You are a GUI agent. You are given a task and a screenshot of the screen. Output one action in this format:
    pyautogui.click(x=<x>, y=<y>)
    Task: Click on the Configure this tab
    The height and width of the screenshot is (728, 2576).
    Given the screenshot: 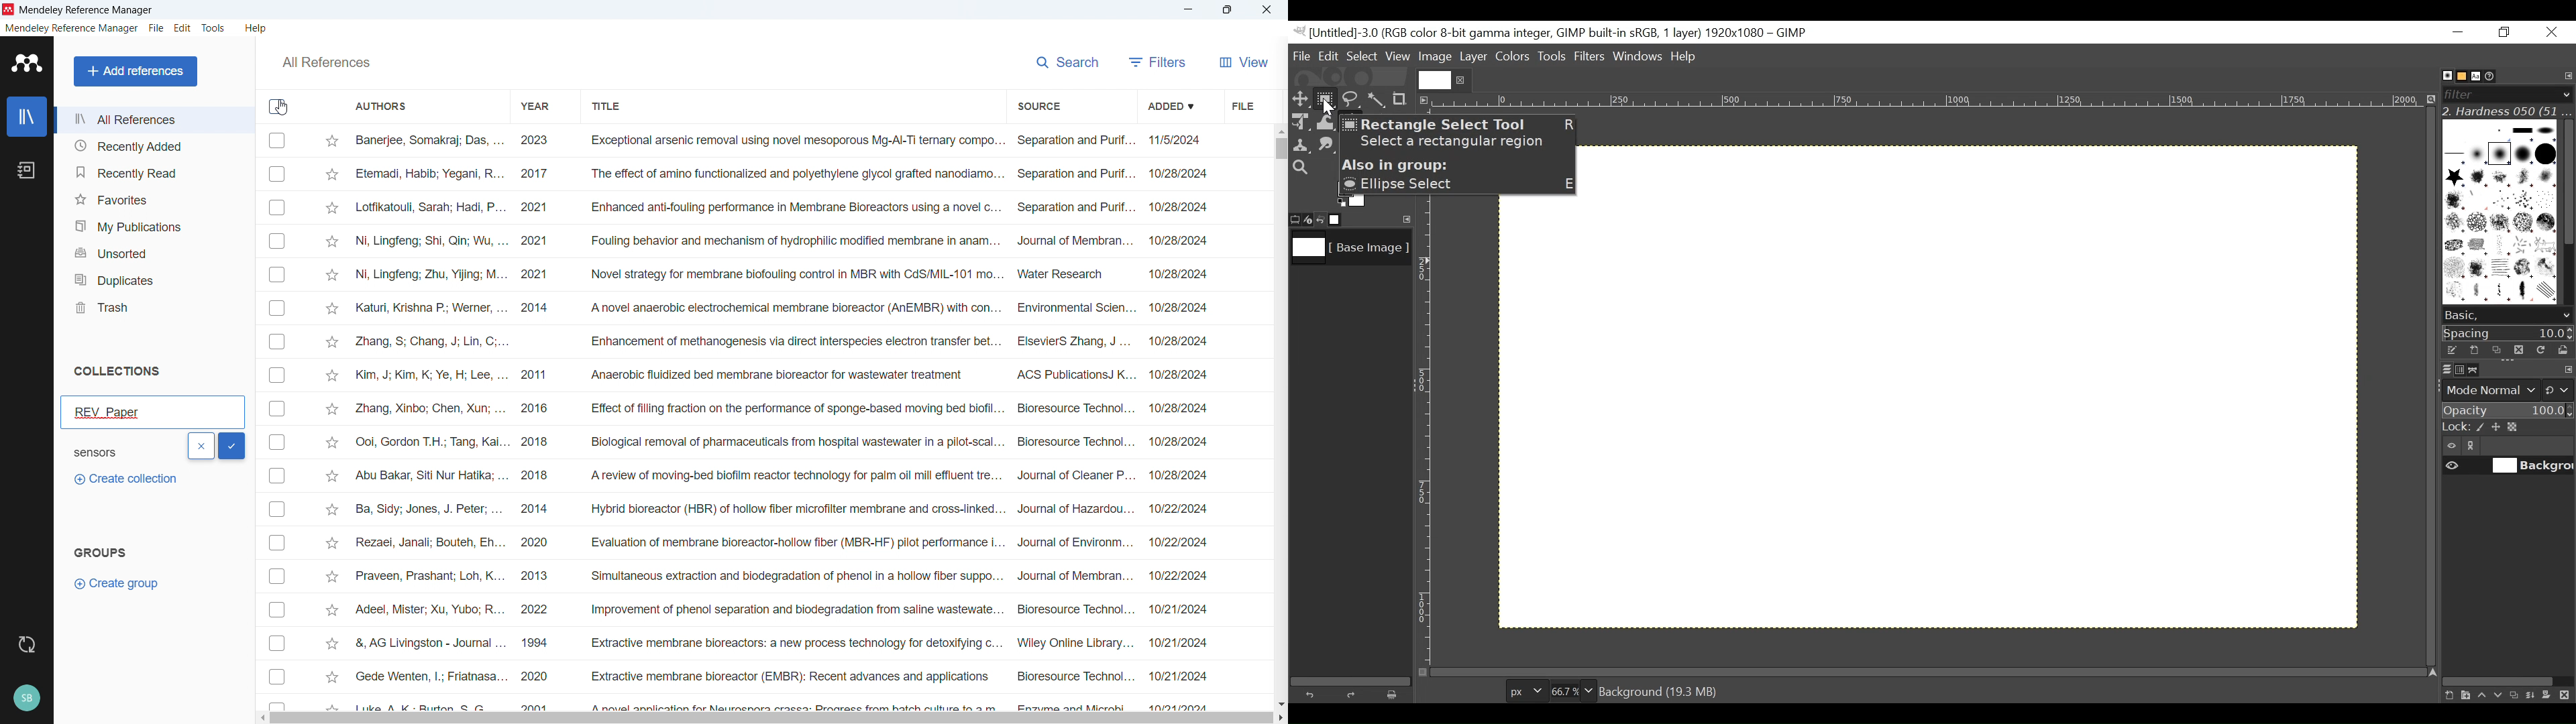 What is the action you would take?
    pyautogui.click(x=1404, y=219)
    